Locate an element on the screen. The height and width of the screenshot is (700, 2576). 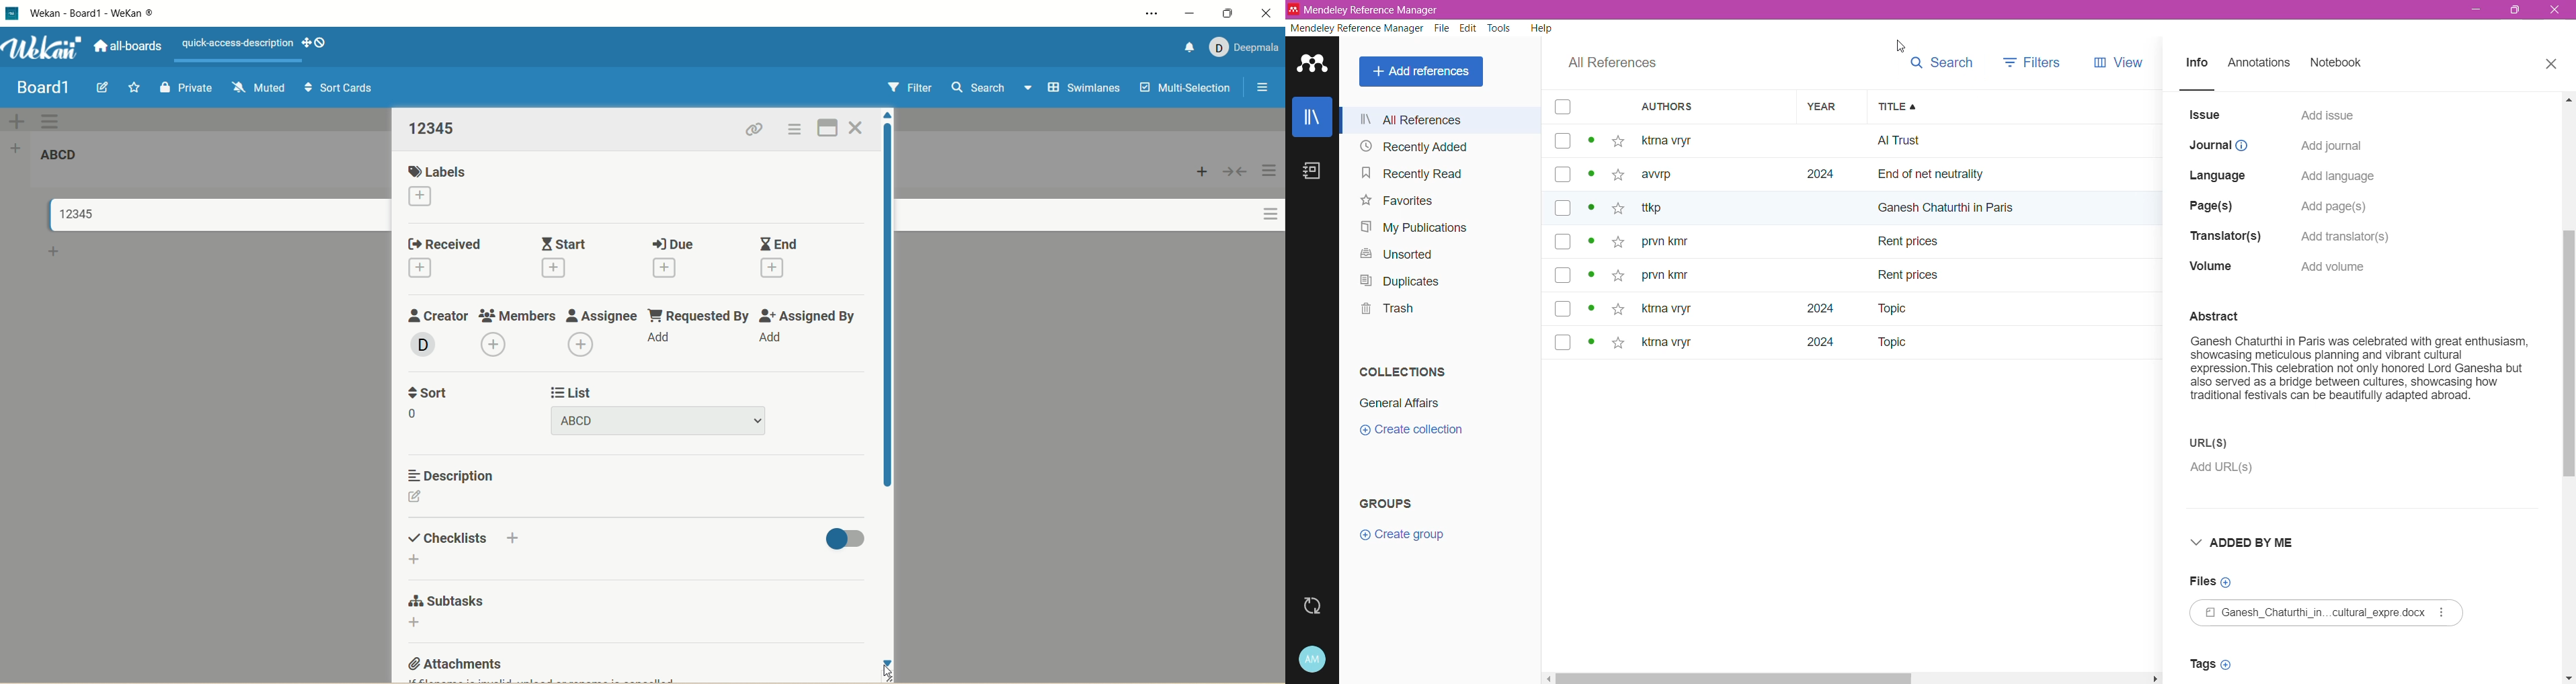
Click to add Issue is located at coordinates (2328, 114).